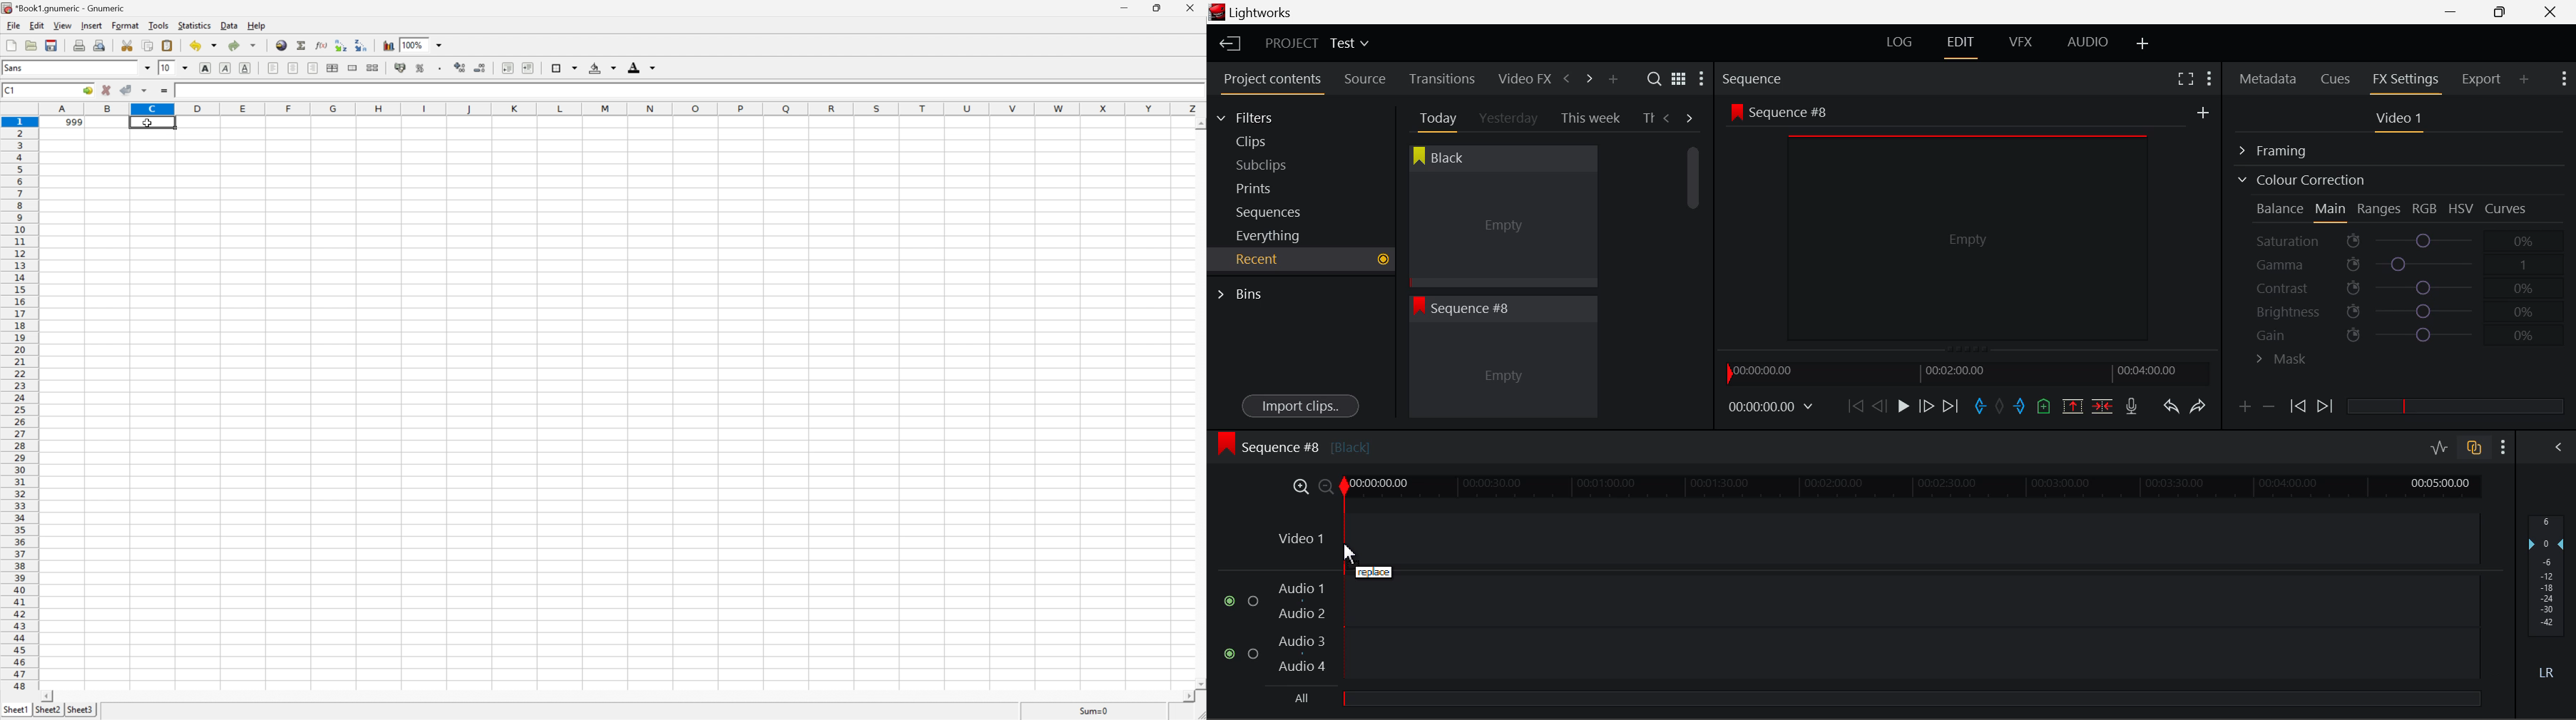  What do you see at coordinates (1851, 629) in the screenshot?
I see `Audio Input Fields` at bounding box center [1851, 629].